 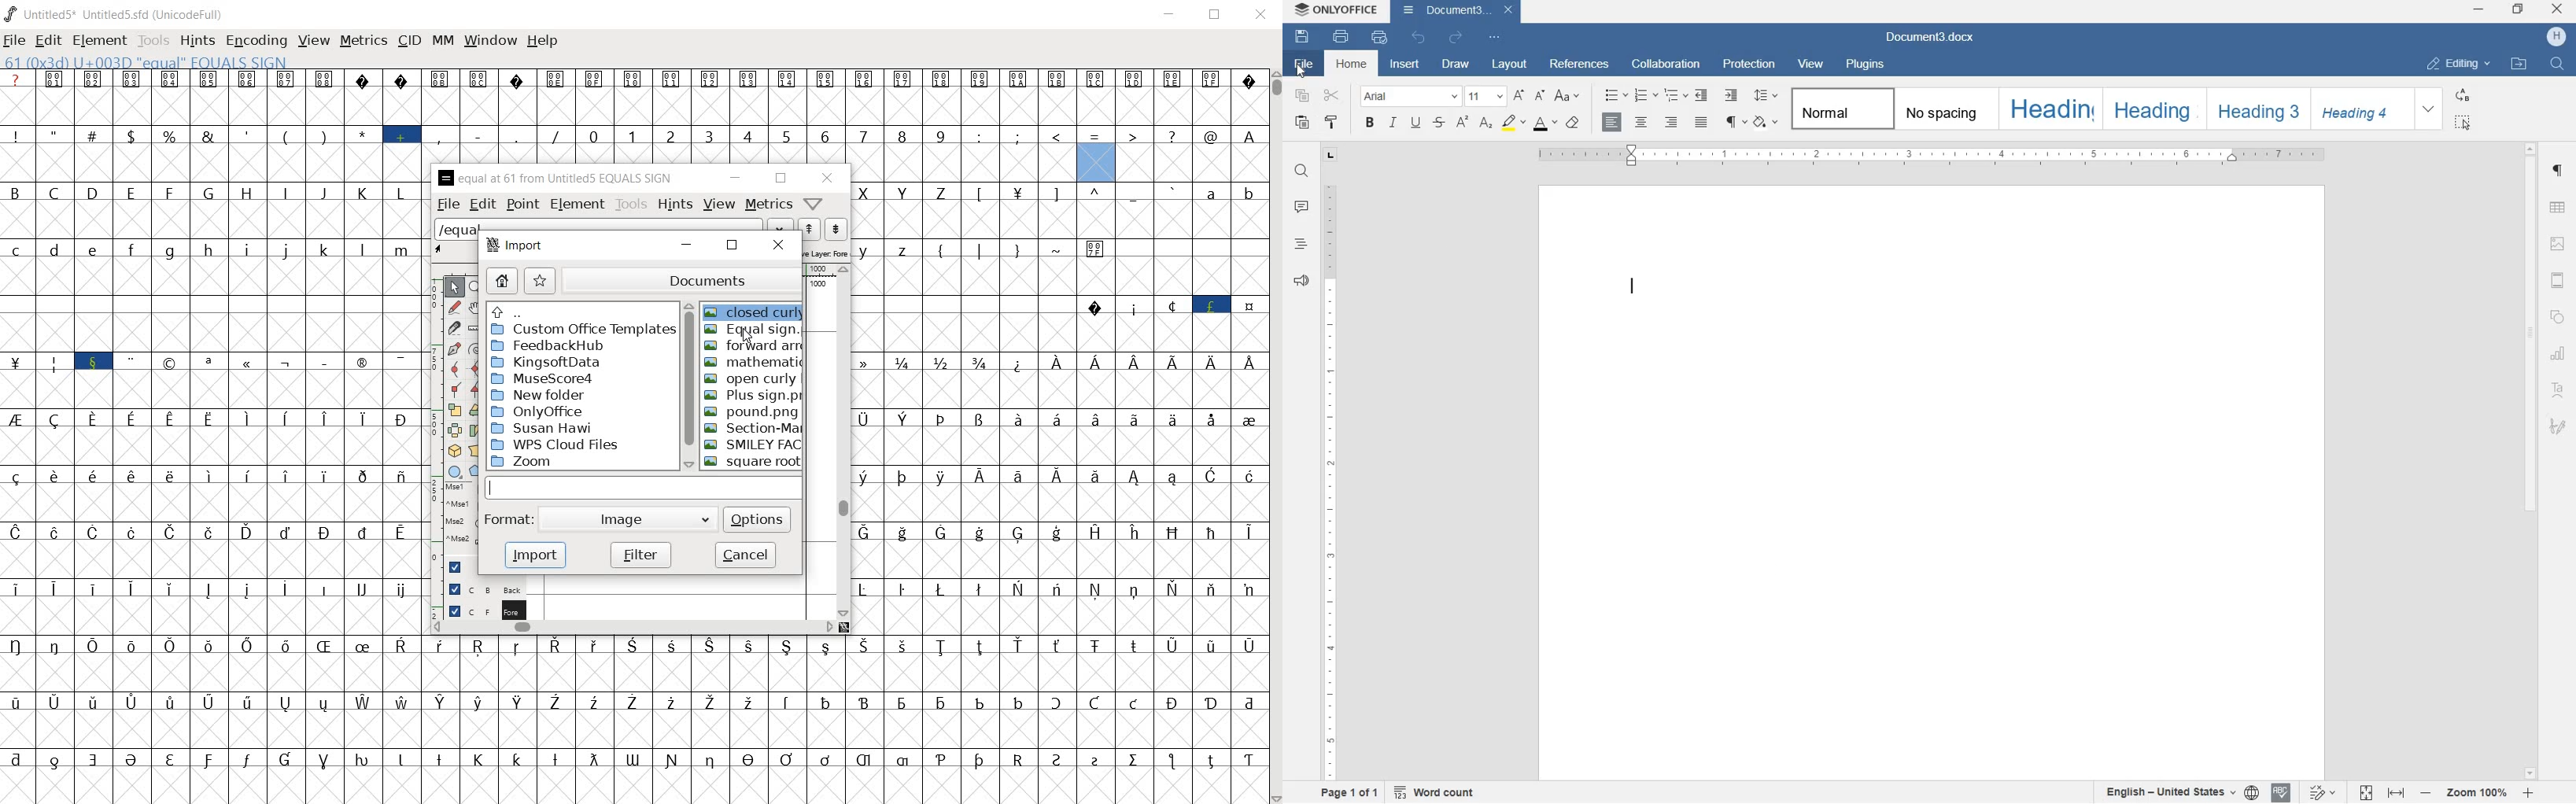 What do you see at coordinates (118, 13) in the screenshot?
I see `UNTITLED5* UNTITLED5.SFD (UNICODEFULL)` at bounding box center [118, 13].